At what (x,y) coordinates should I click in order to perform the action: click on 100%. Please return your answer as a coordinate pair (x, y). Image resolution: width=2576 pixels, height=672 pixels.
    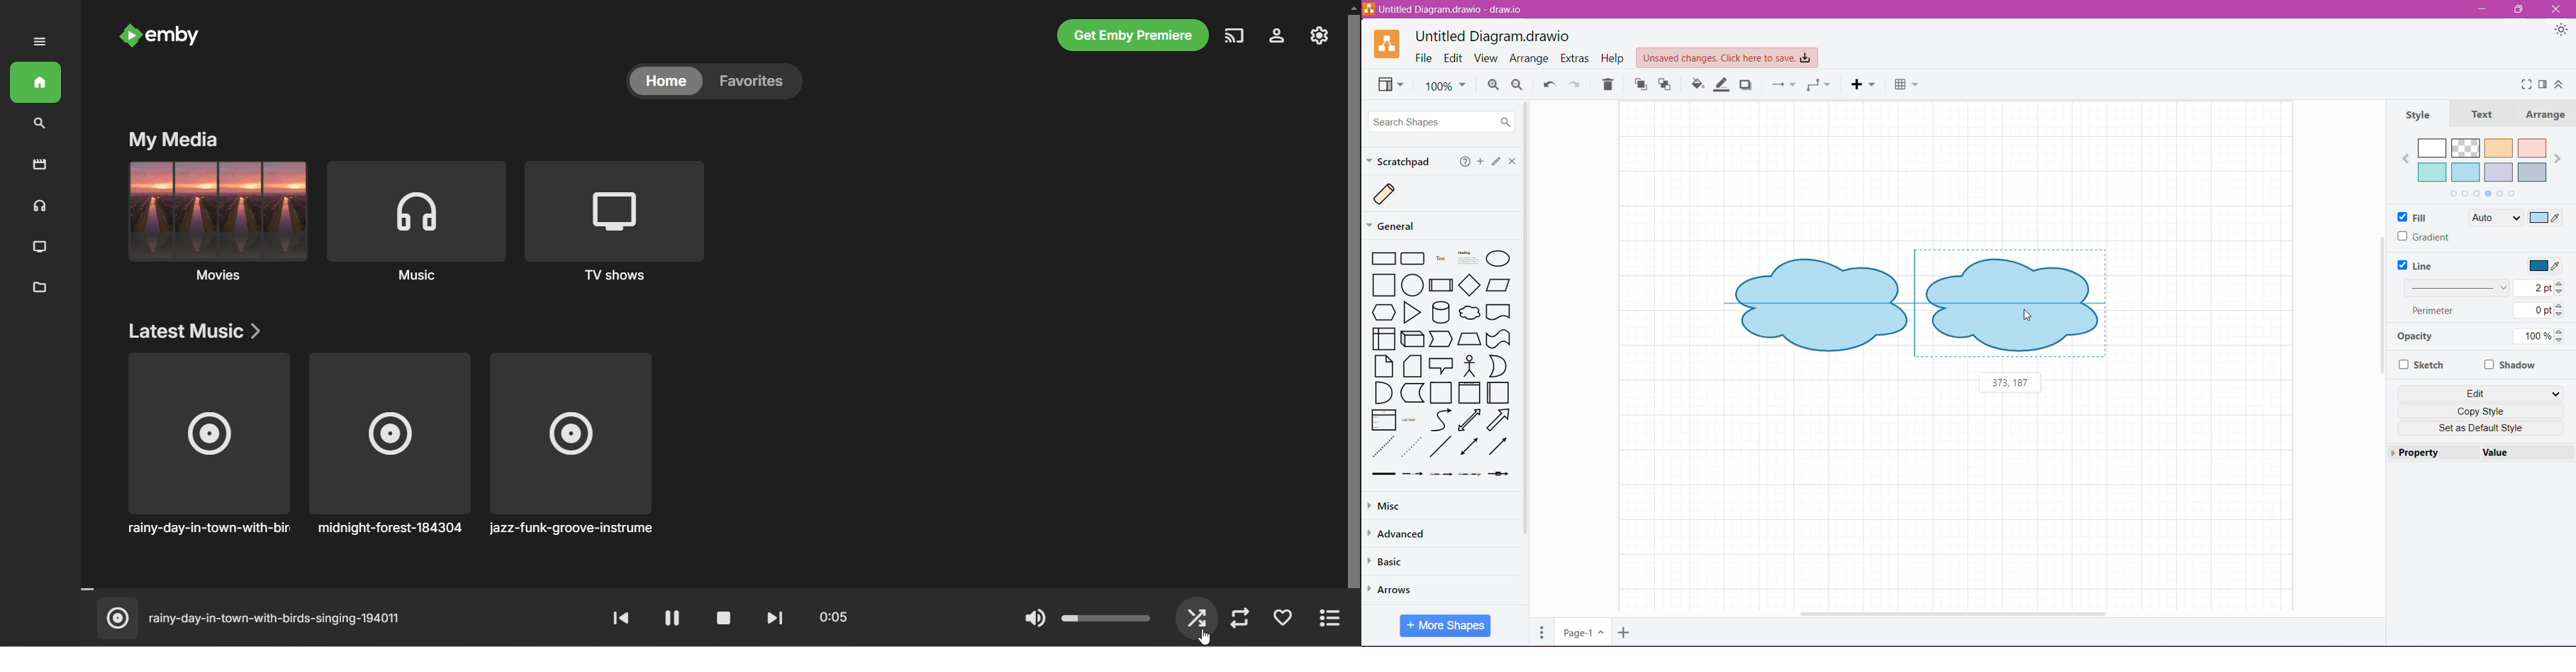
    Looking at the image, I should click on (1446, 87).